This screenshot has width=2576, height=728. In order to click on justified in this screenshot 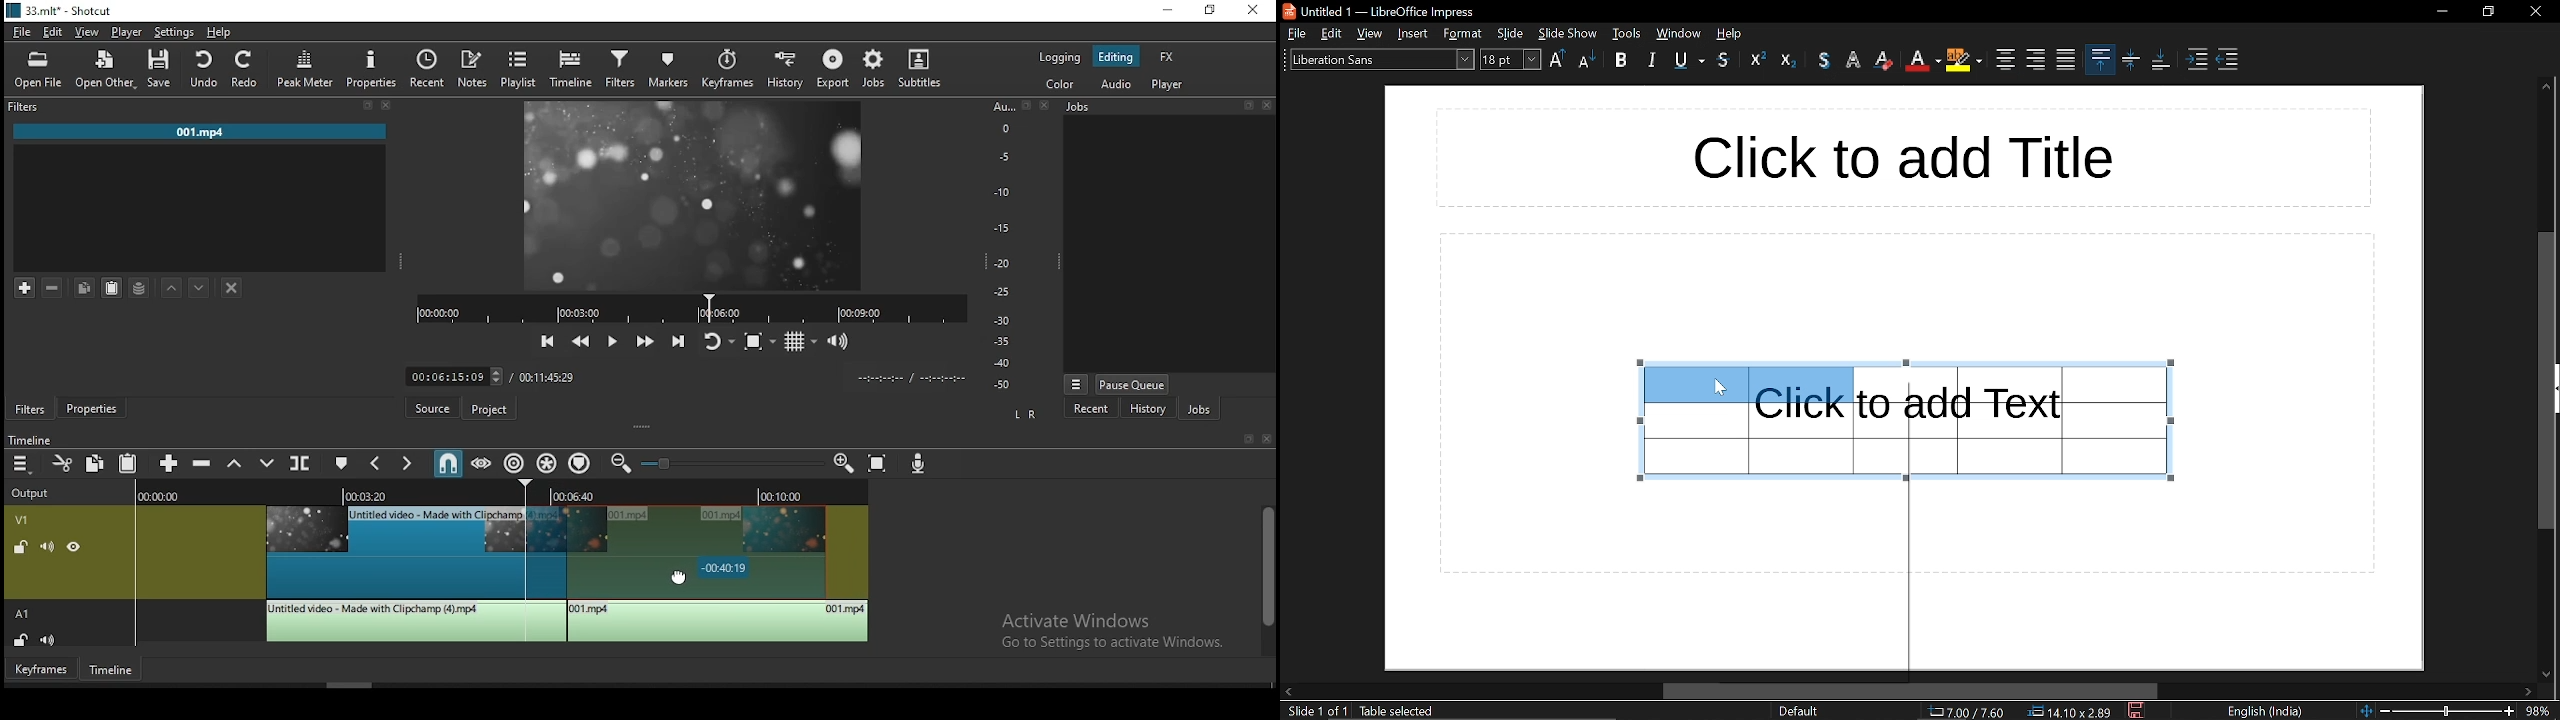, I will do `click(2066, 60)`.